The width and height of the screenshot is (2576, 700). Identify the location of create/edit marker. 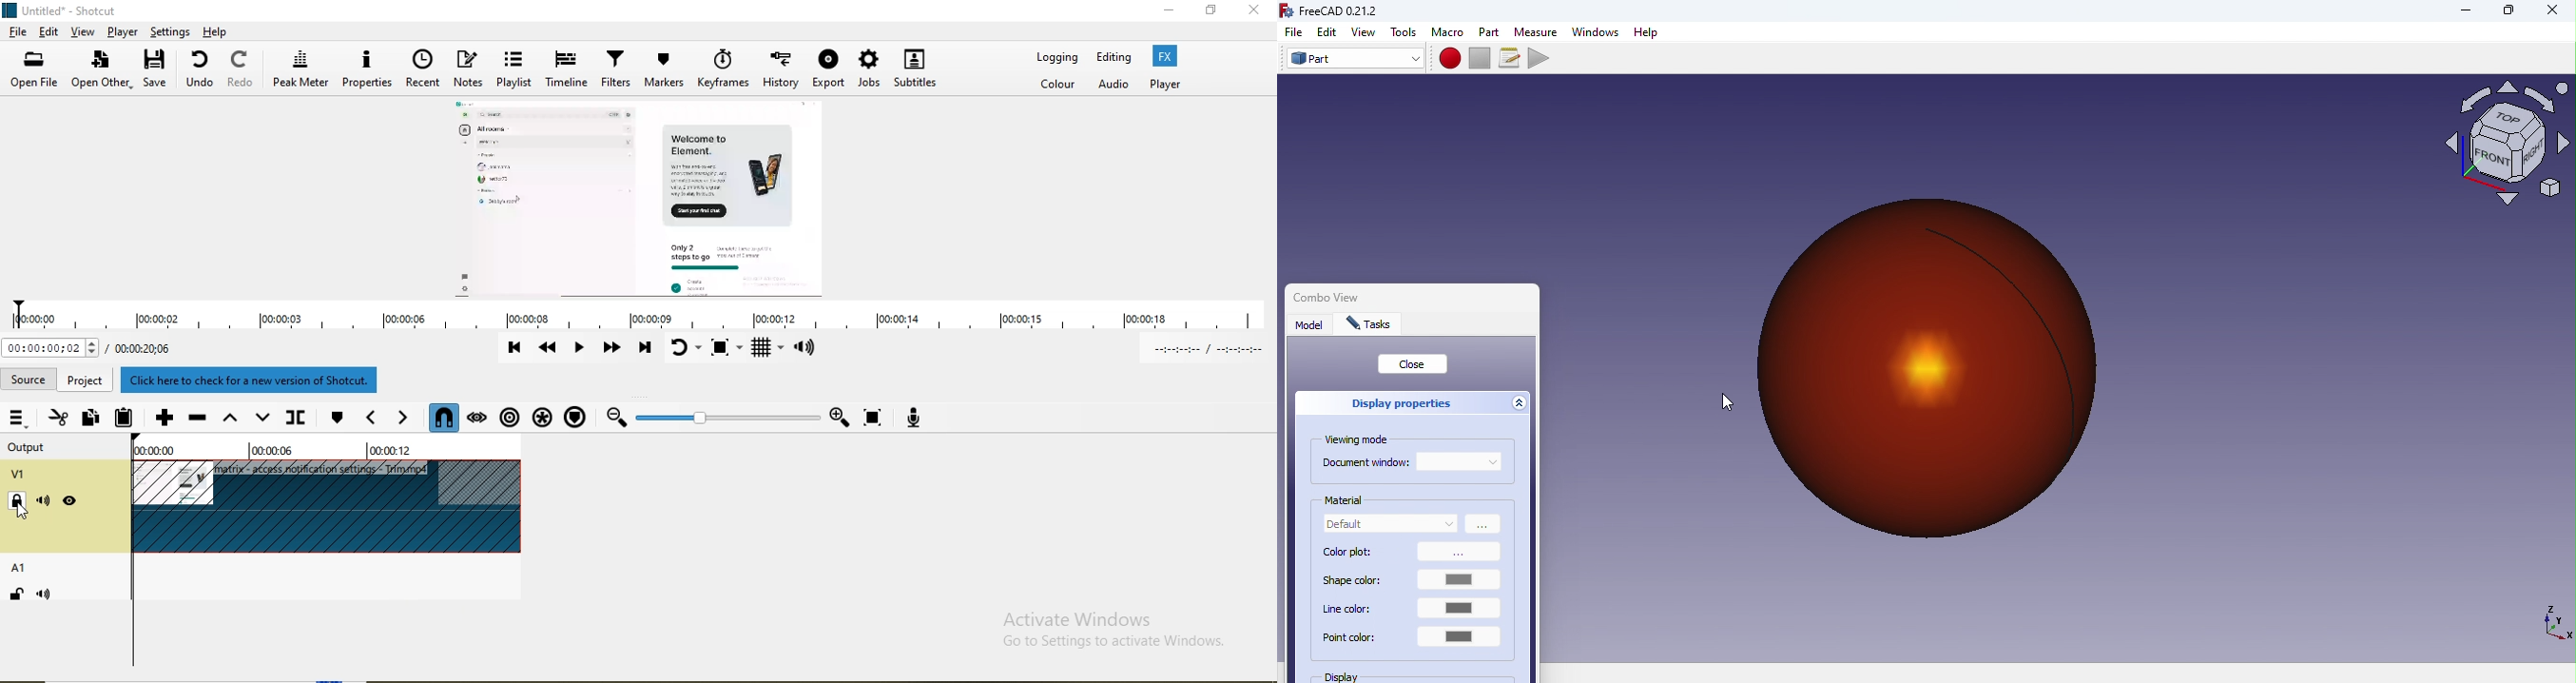
(336, 419).